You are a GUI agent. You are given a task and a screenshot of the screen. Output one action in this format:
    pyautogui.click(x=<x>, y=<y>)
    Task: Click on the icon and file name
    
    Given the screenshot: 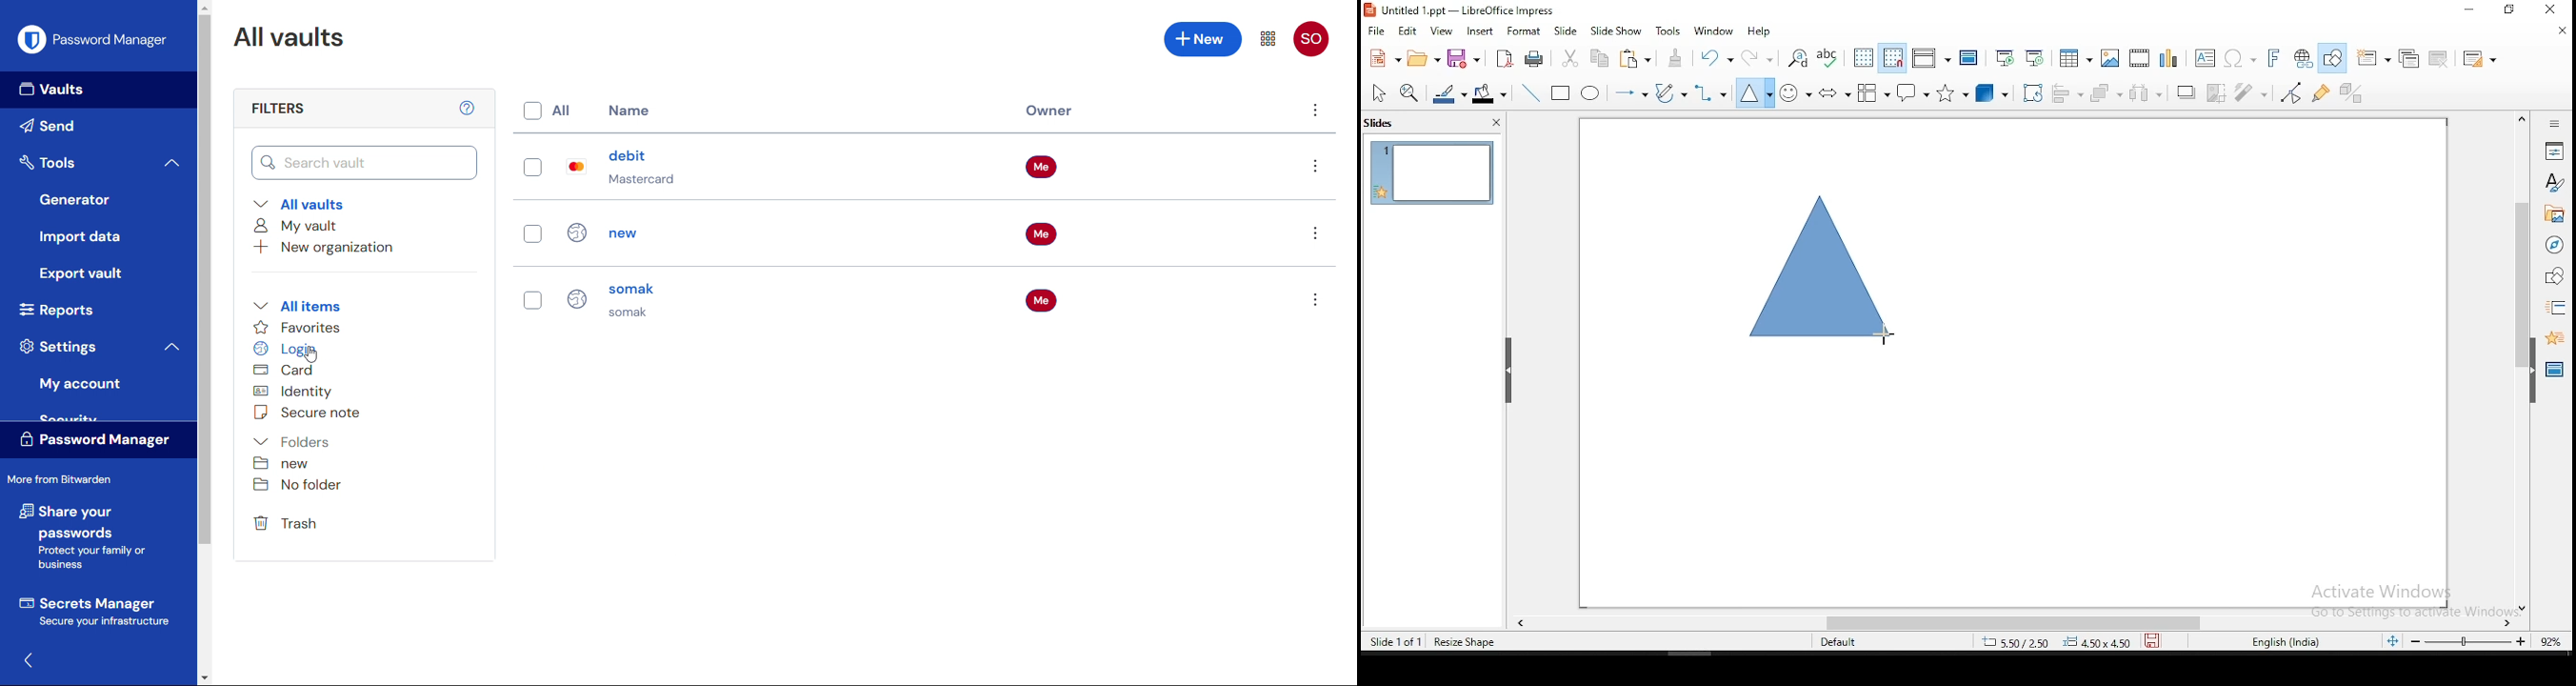 What is the action you would take?
    pyautogui.click(x=1463, y=10)
    